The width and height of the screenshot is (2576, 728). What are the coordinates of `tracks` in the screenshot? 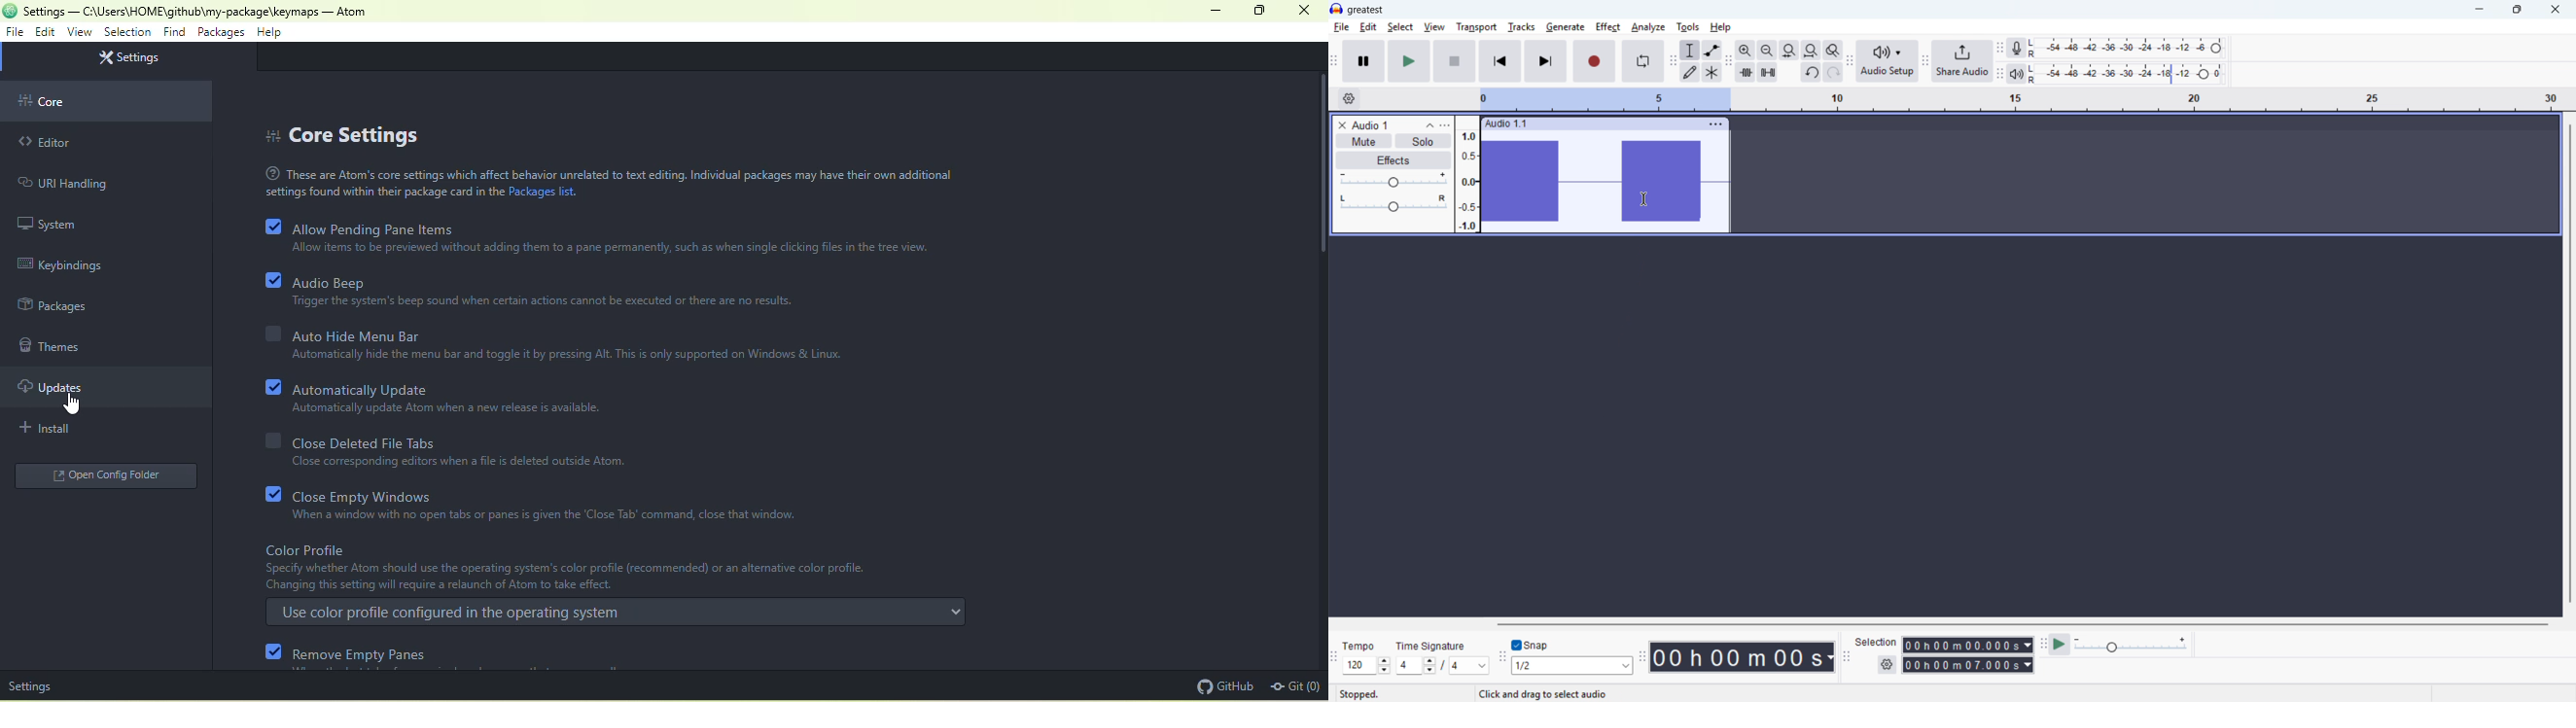 It's located at (1522, 27).